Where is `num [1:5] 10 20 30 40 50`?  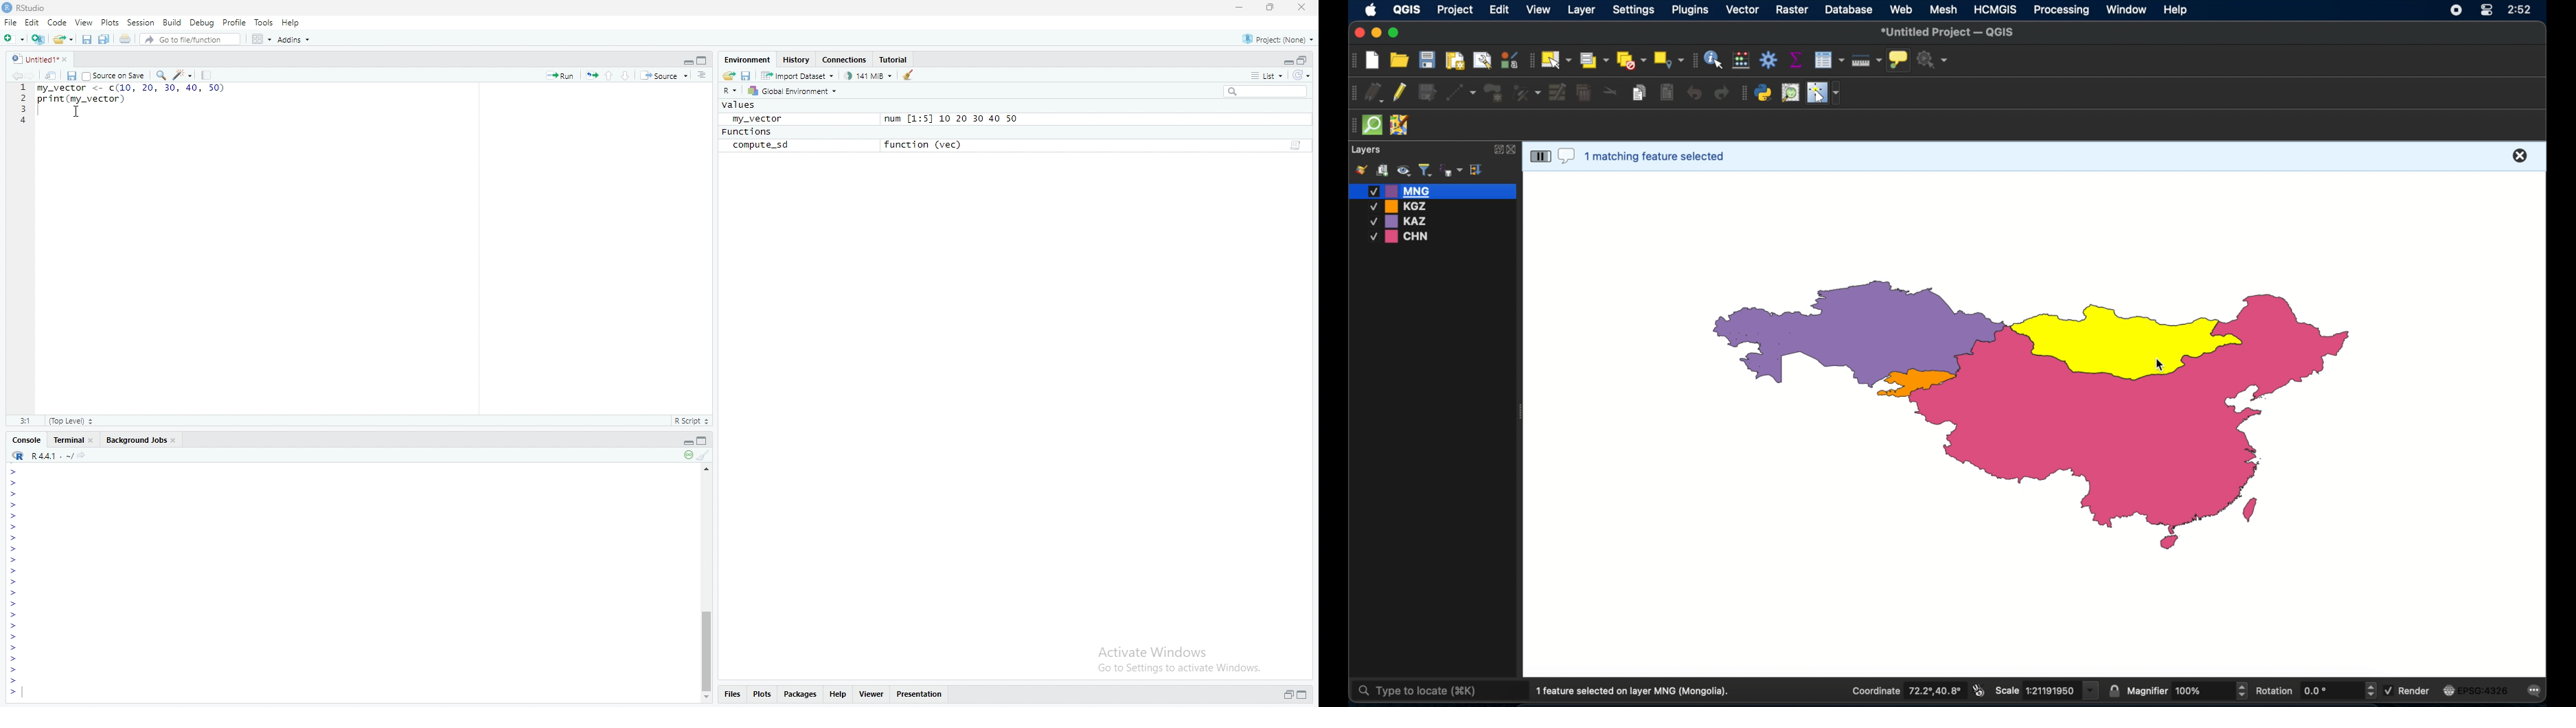
num [1:5] 10 20 30 40 50 is located at coordinates (950, 119).